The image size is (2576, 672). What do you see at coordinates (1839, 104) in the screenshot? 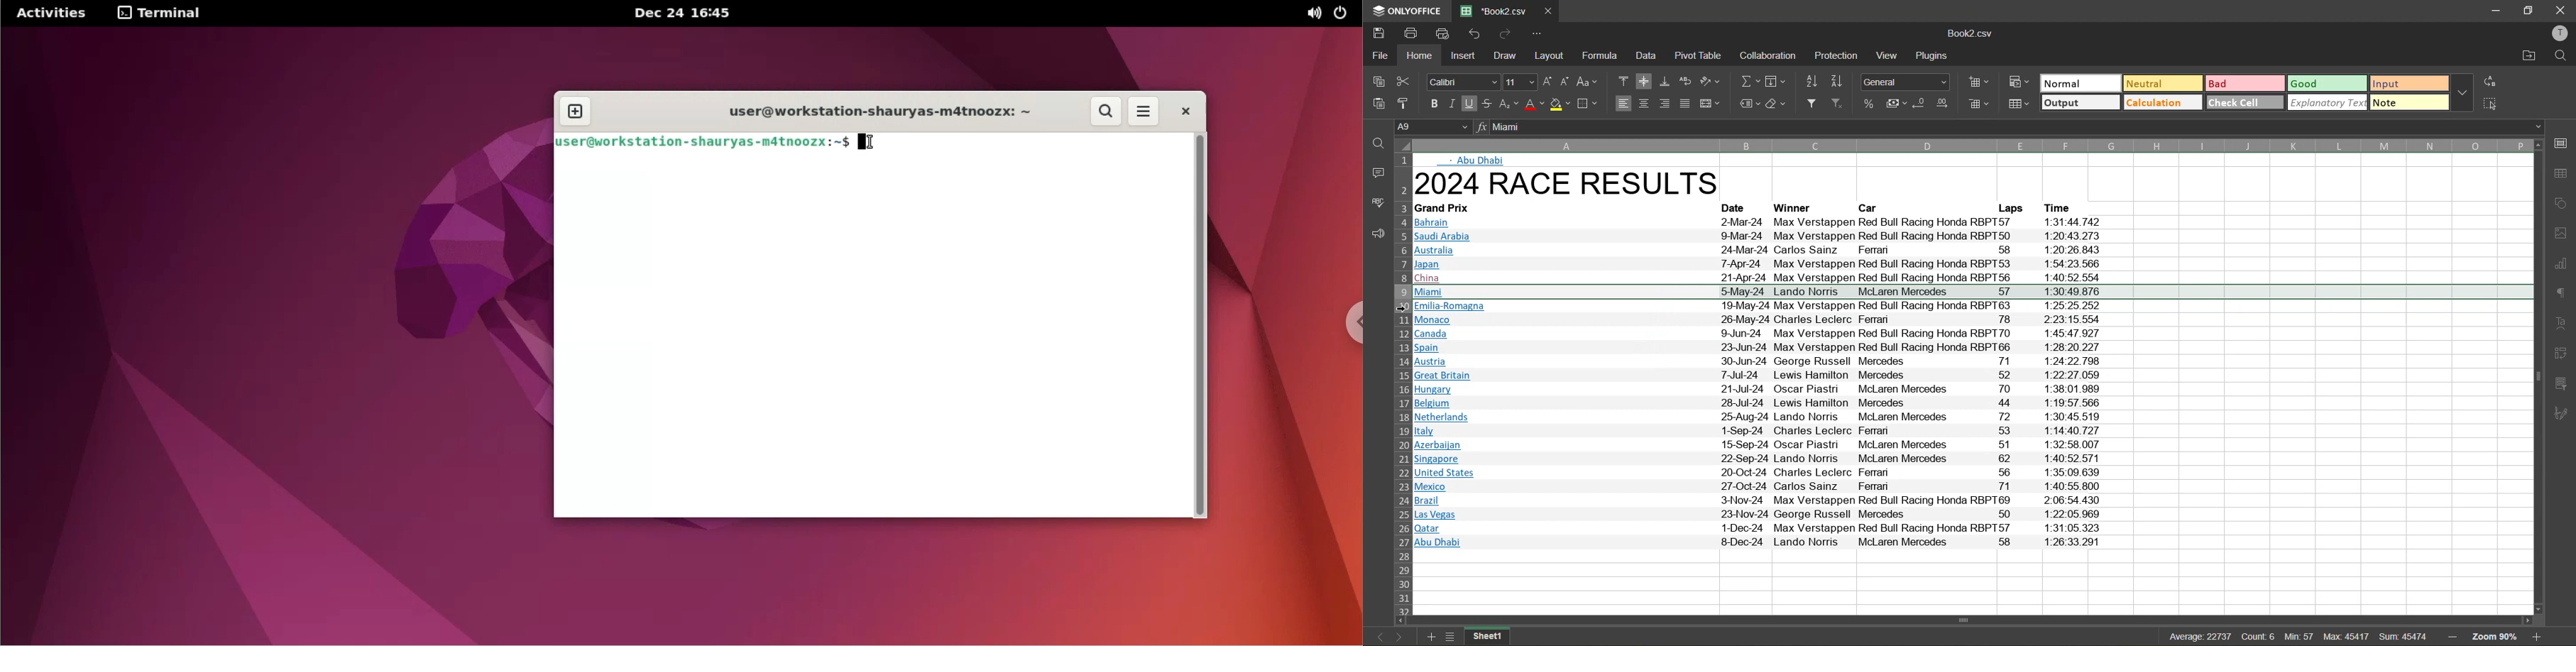
I see `clear filter` at bounding box center [1839, 104].